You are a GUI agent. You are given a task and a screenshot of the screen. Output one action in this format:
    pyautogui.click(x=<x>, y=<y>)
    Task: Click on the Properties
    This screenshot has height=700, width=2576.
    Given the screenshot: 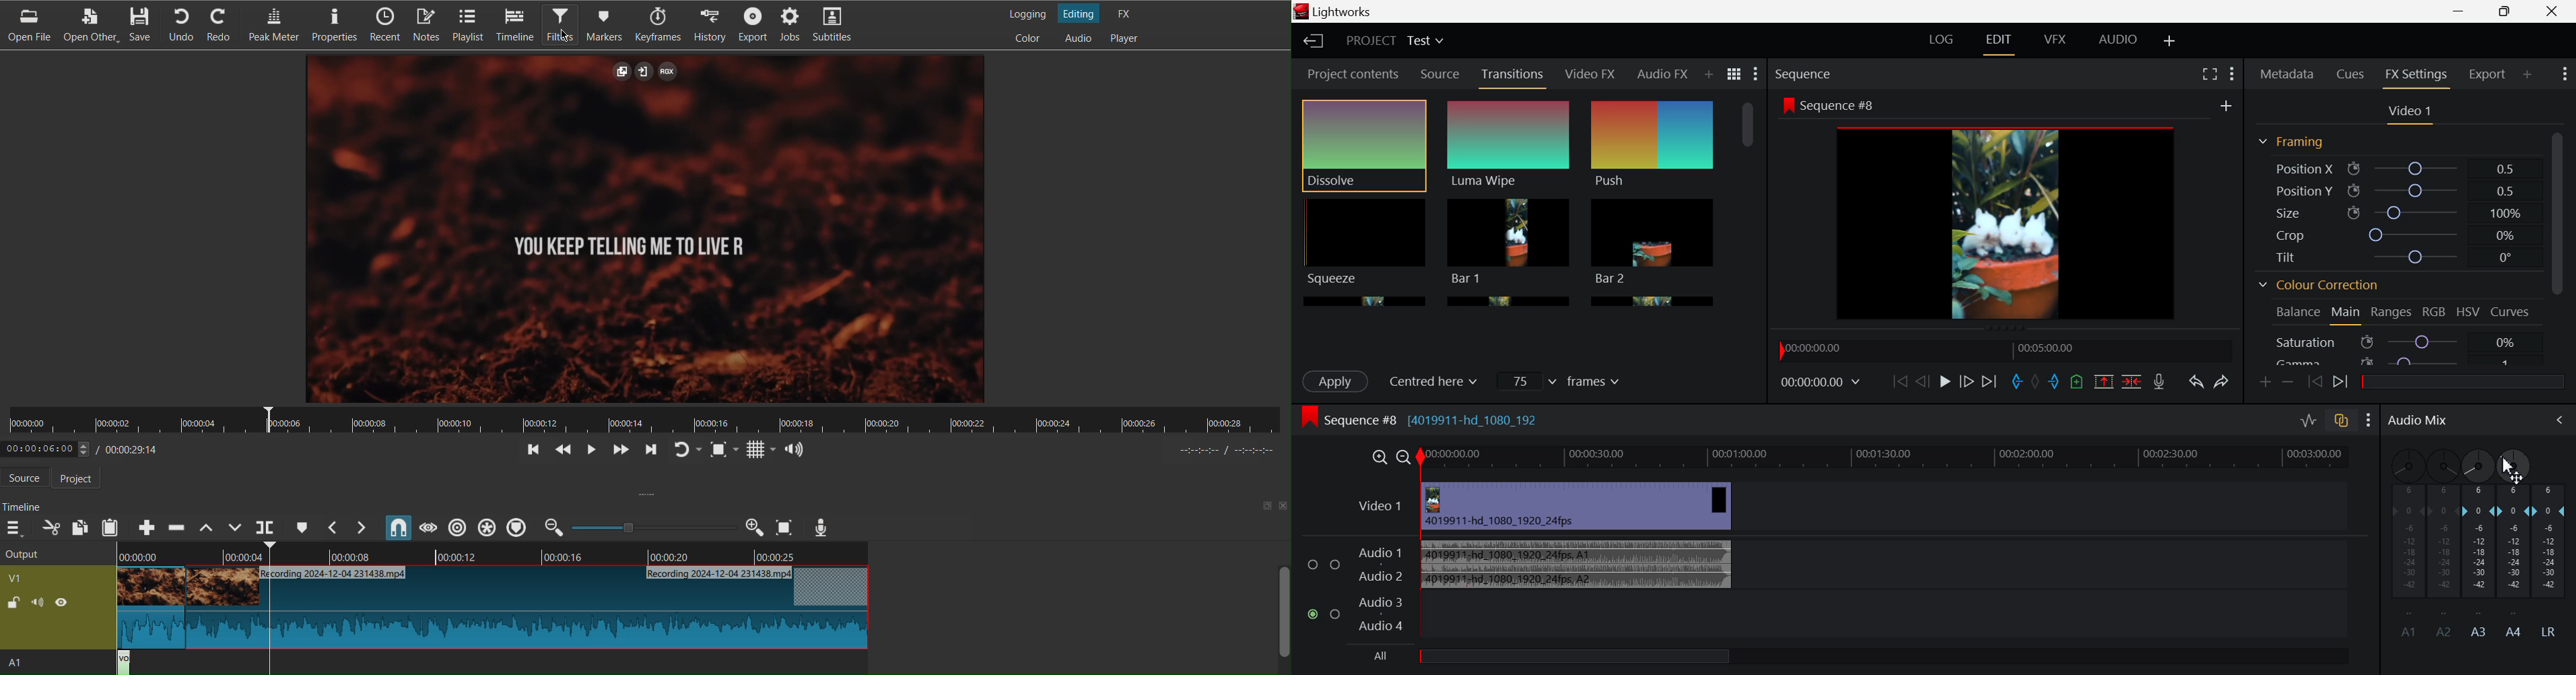 What is the action you would take?
    pyautogui.click(x=337, y=25)
    